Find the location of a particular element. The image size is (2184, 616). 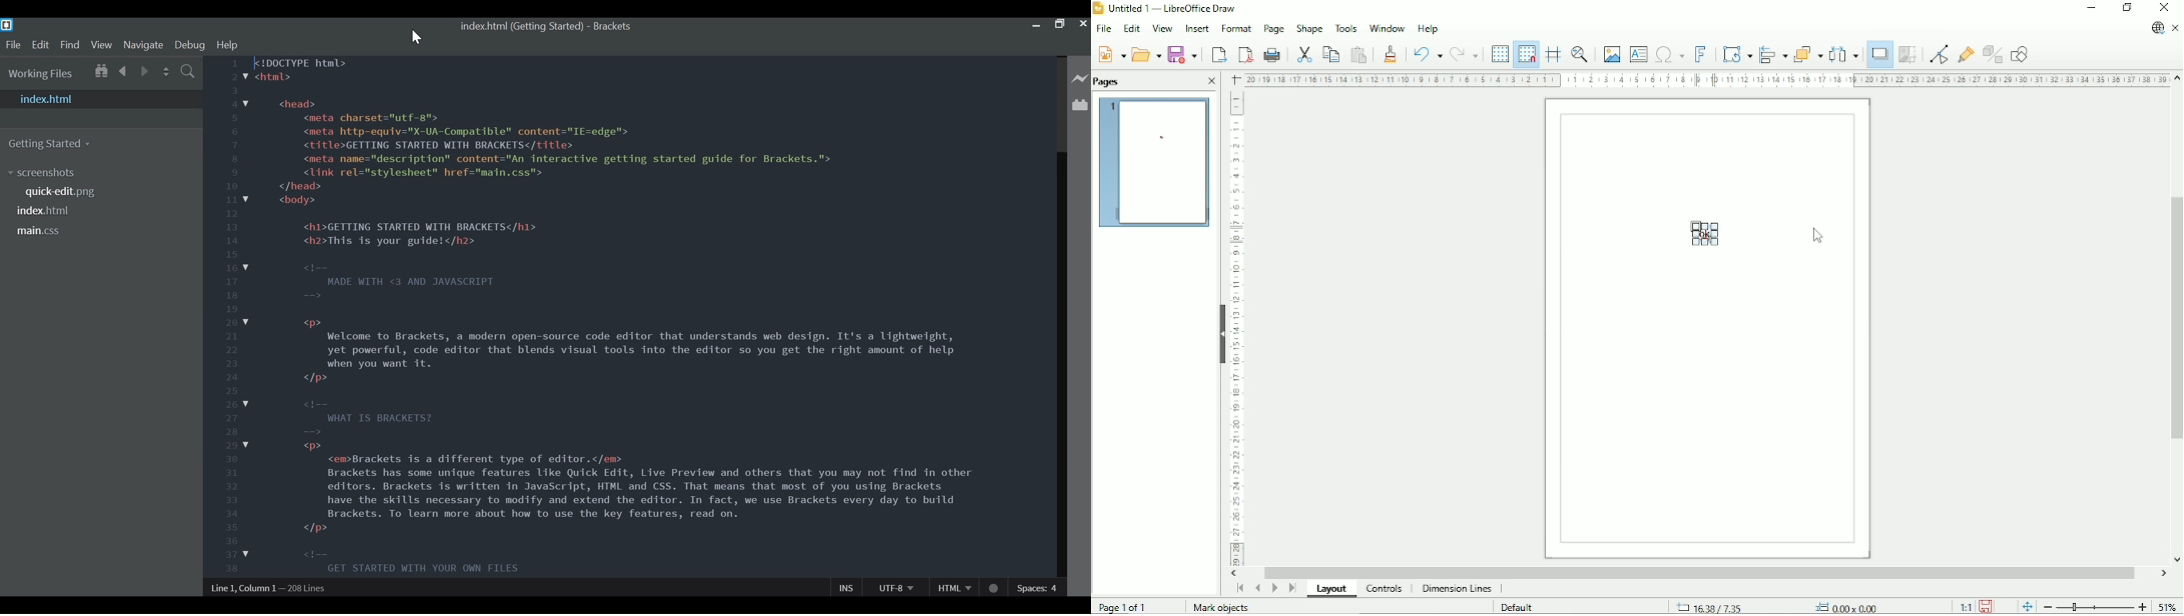

Layout is located at coordinates (1336, 589).